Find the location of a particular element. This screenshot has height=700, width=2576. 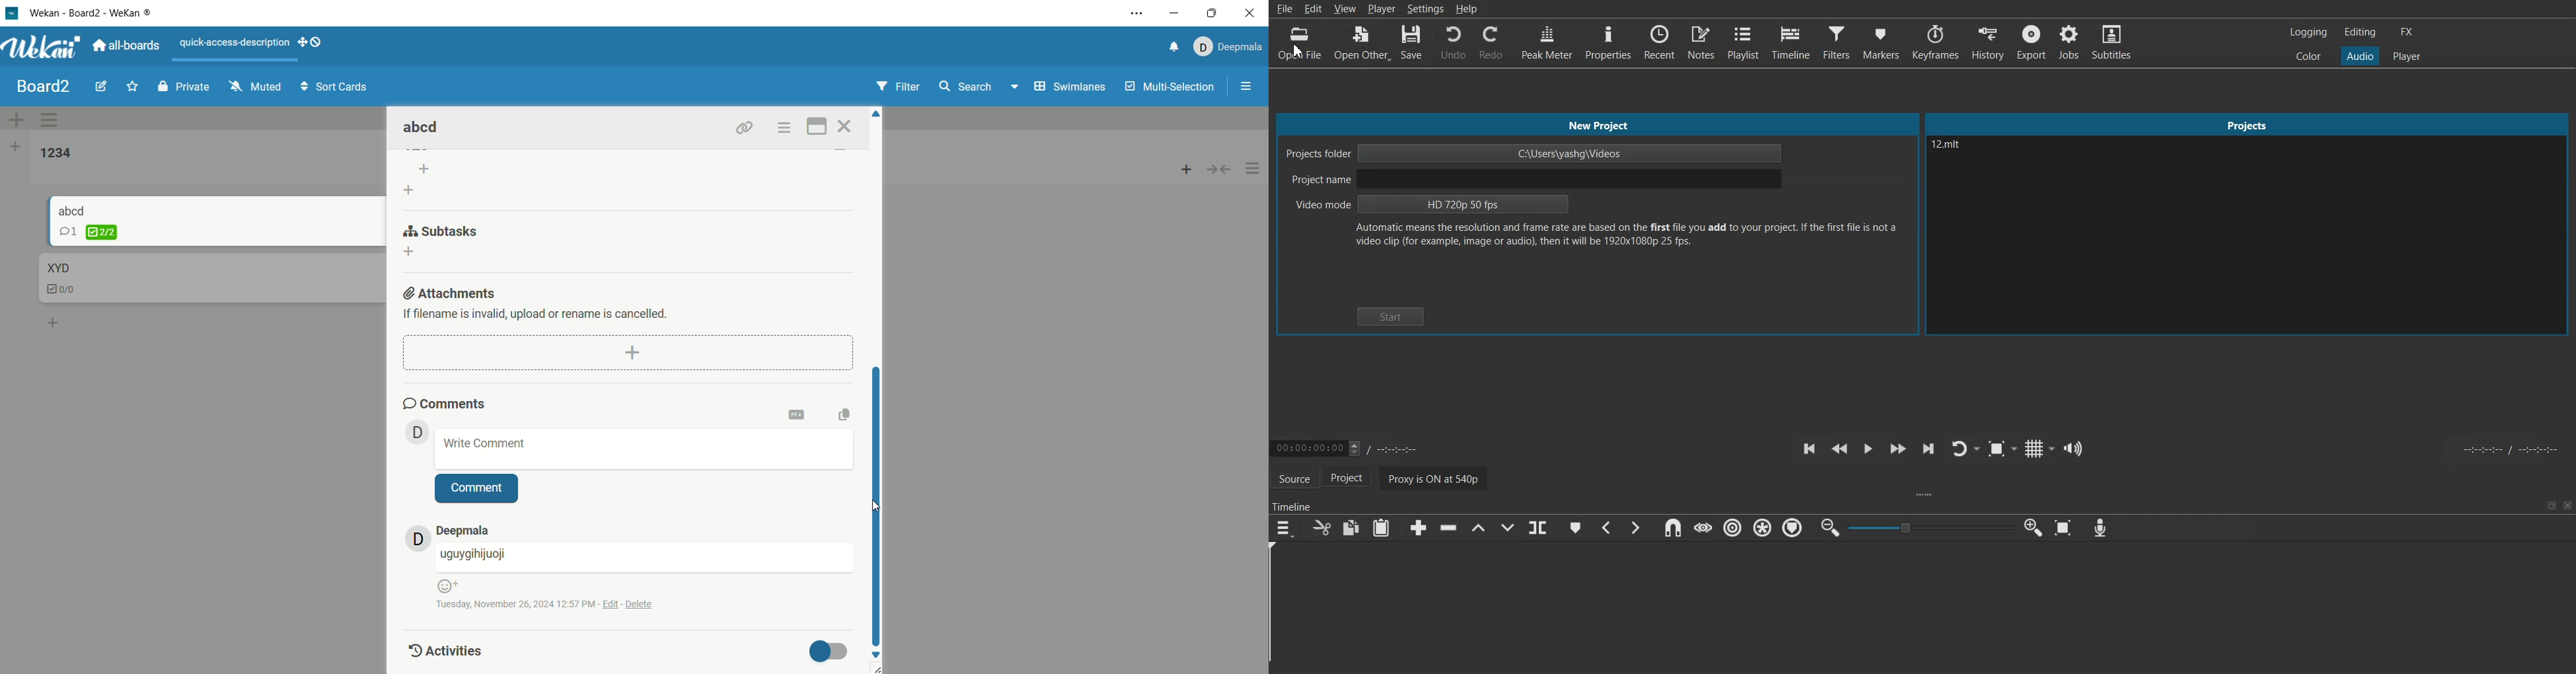

close is located at coordinates (1248, 15).